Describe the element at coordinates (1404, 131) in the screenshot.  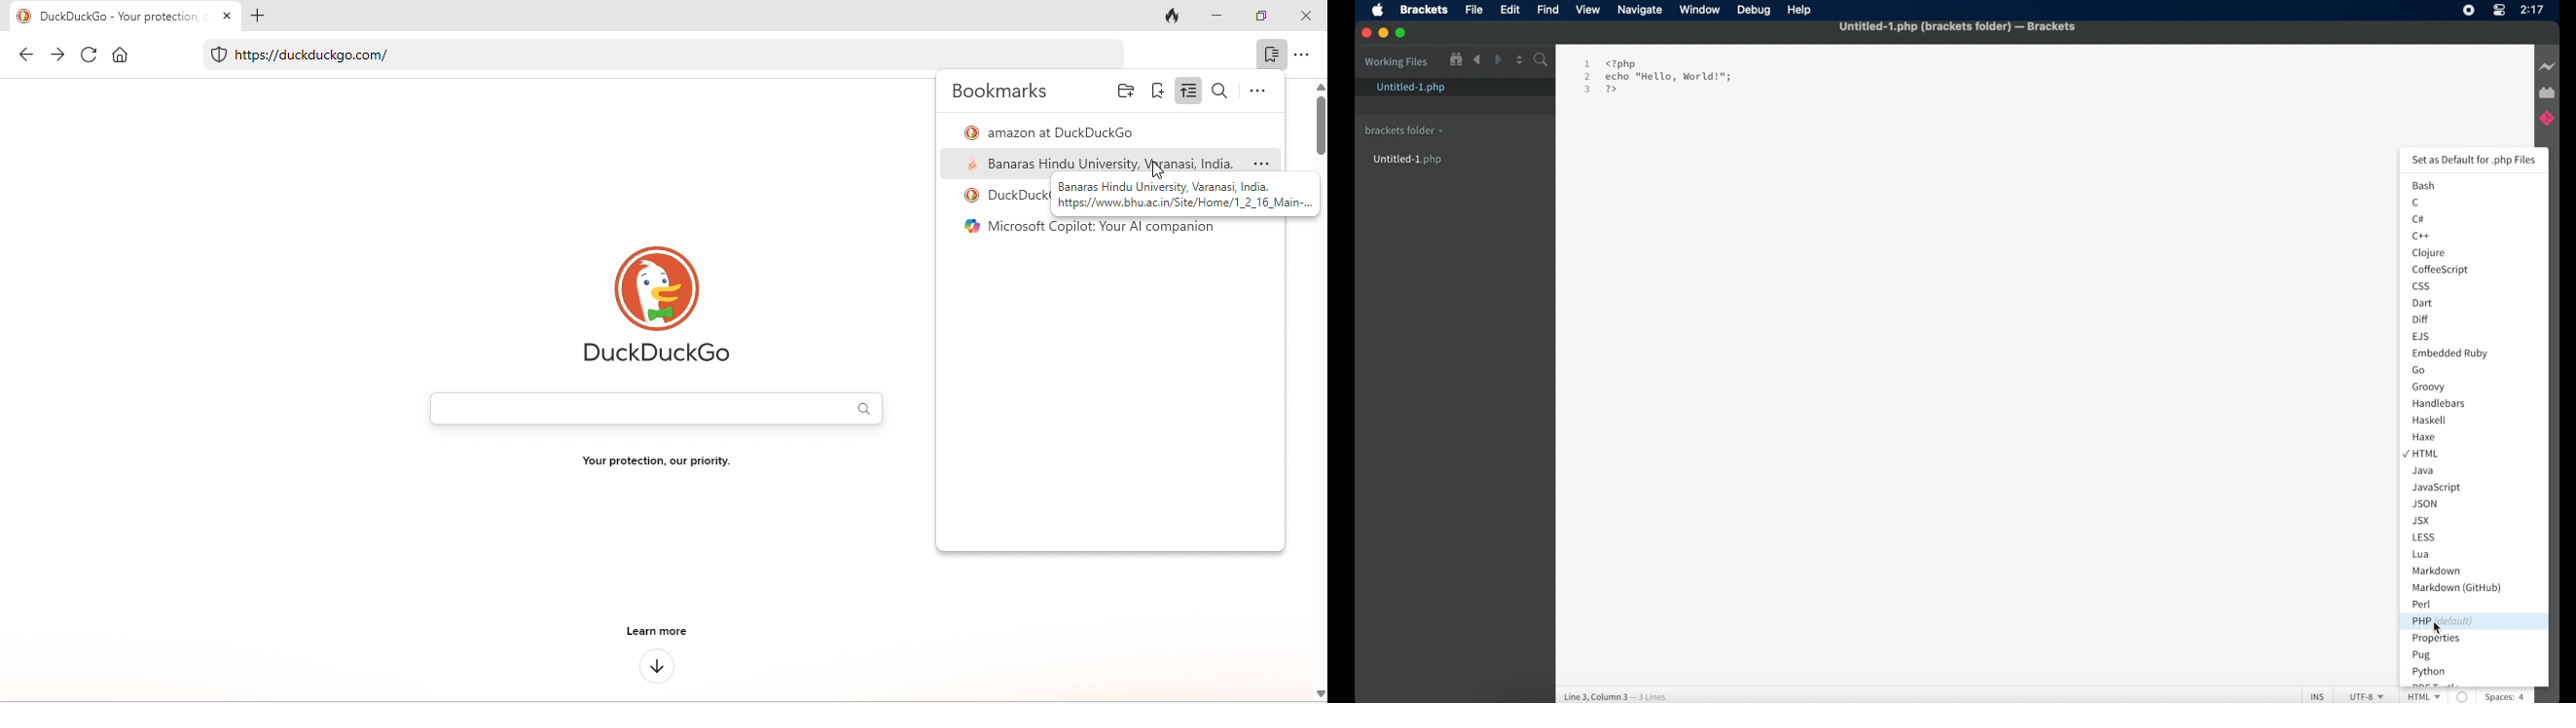
I see `brackets folder  dropdown menu` at that location.